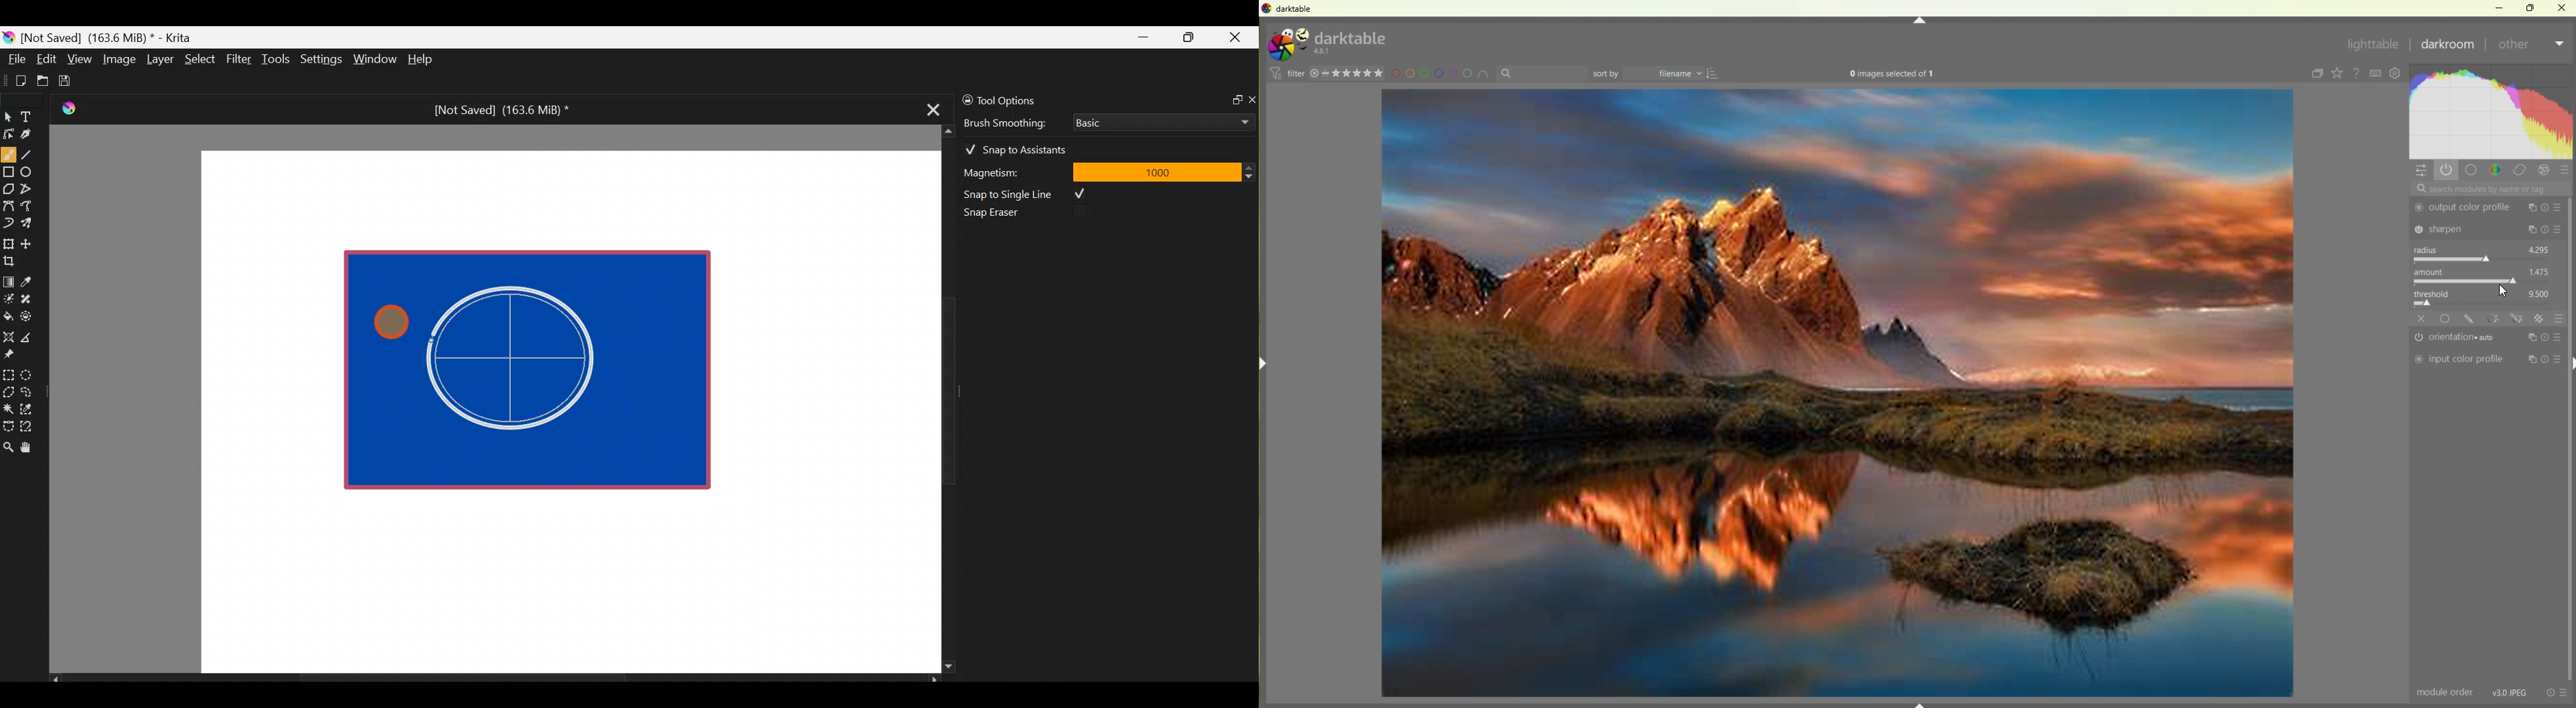 This screenshot has height=728, width=2576. What do you see at coordinates (2337, 73) in the screenshot?
I see `Favourites` at bounding box center [2337, 73].